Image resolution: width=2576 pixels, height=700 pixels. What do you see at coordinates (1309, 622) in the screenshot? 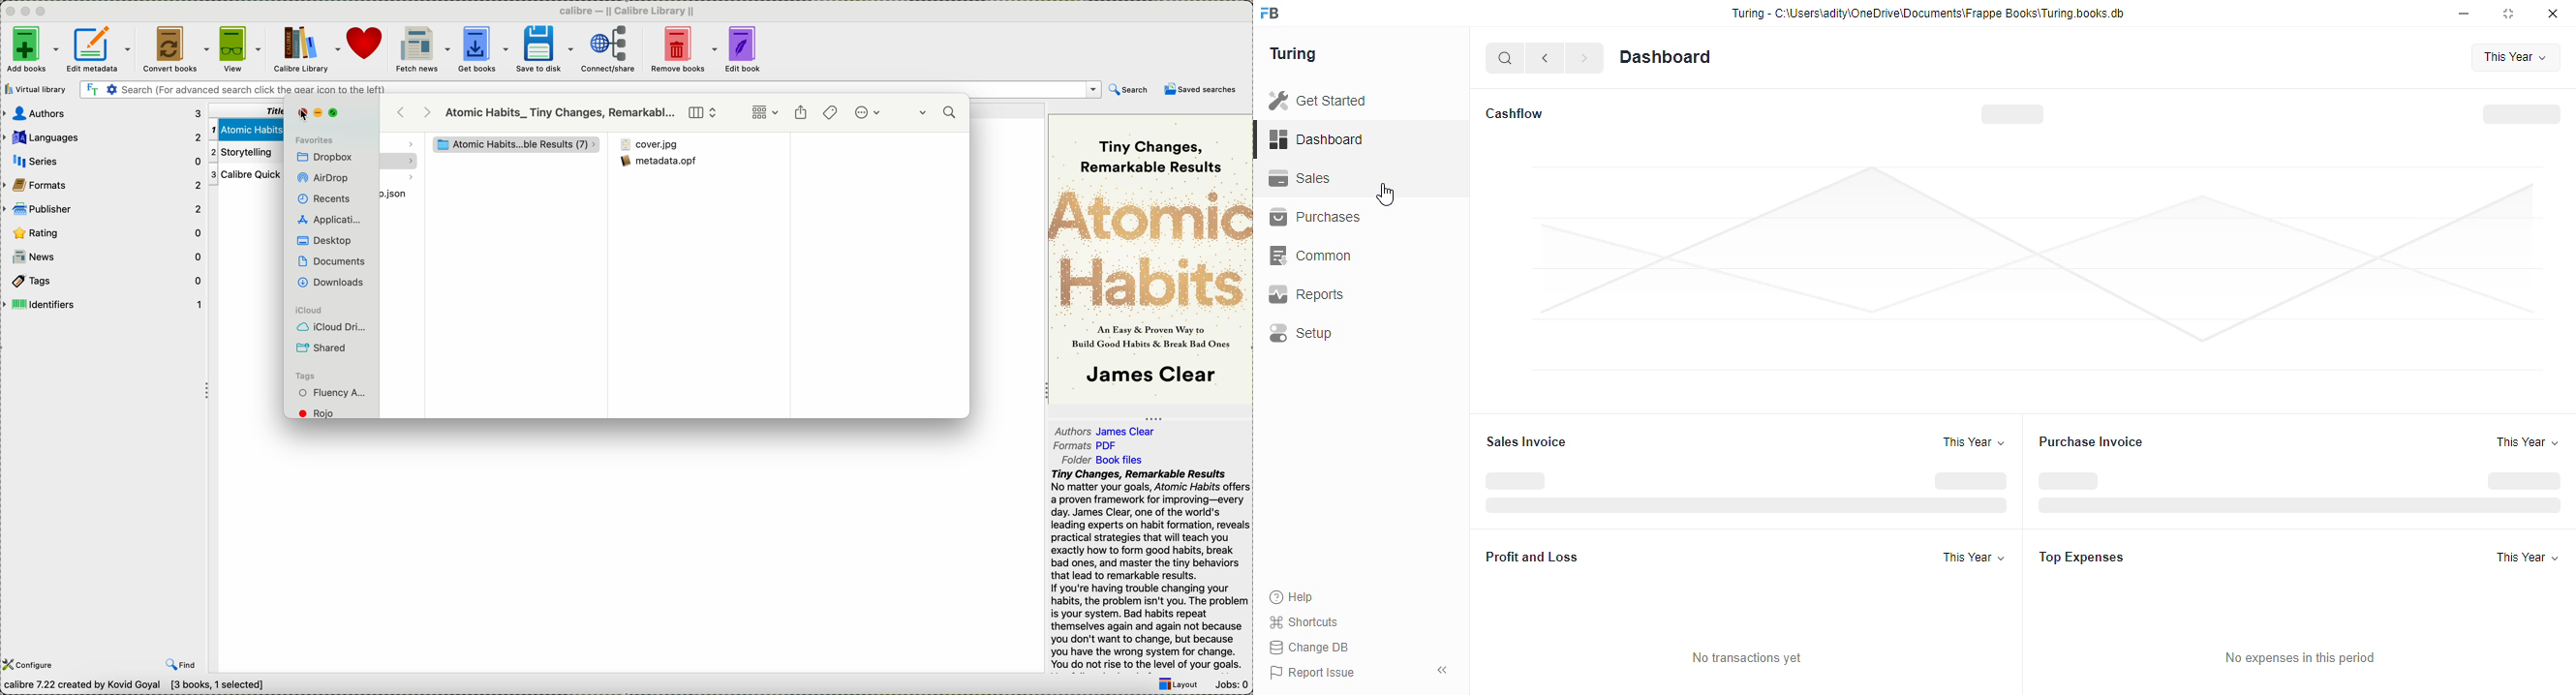
I see `Shortcuts` at bounding box center [1309, 622].